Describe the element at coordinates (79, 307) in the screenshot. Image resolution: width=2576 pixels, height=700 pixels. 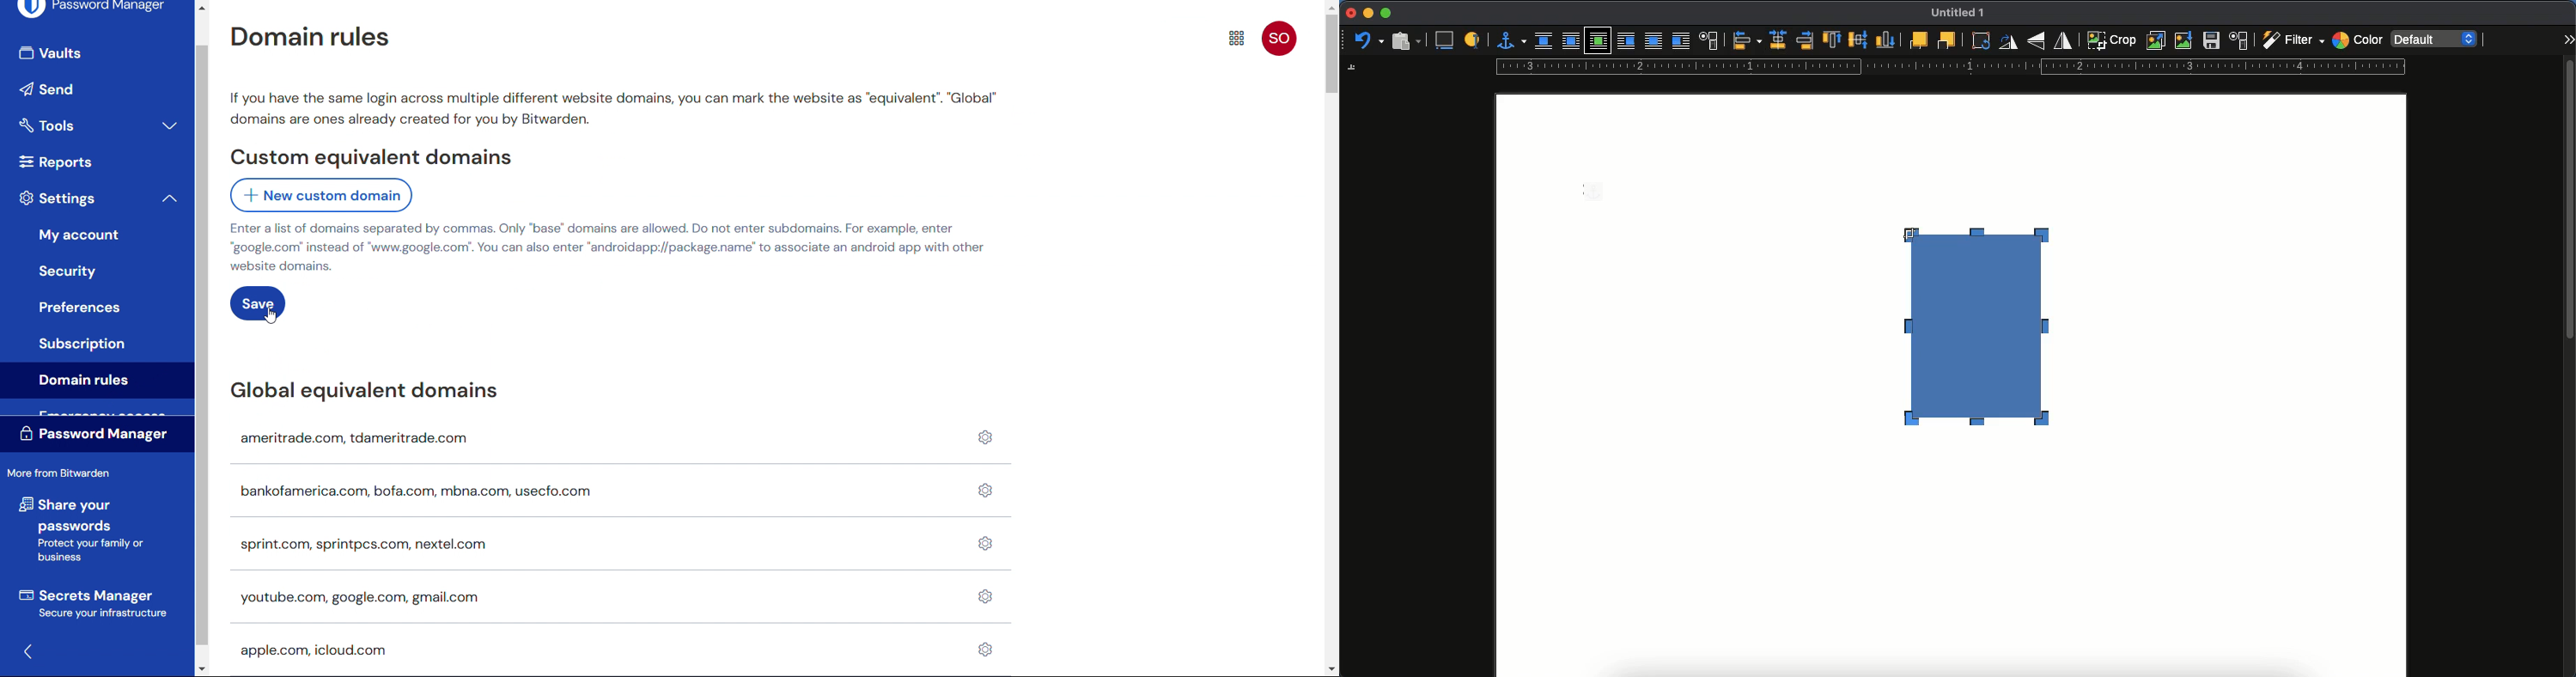
I see `` at that location.